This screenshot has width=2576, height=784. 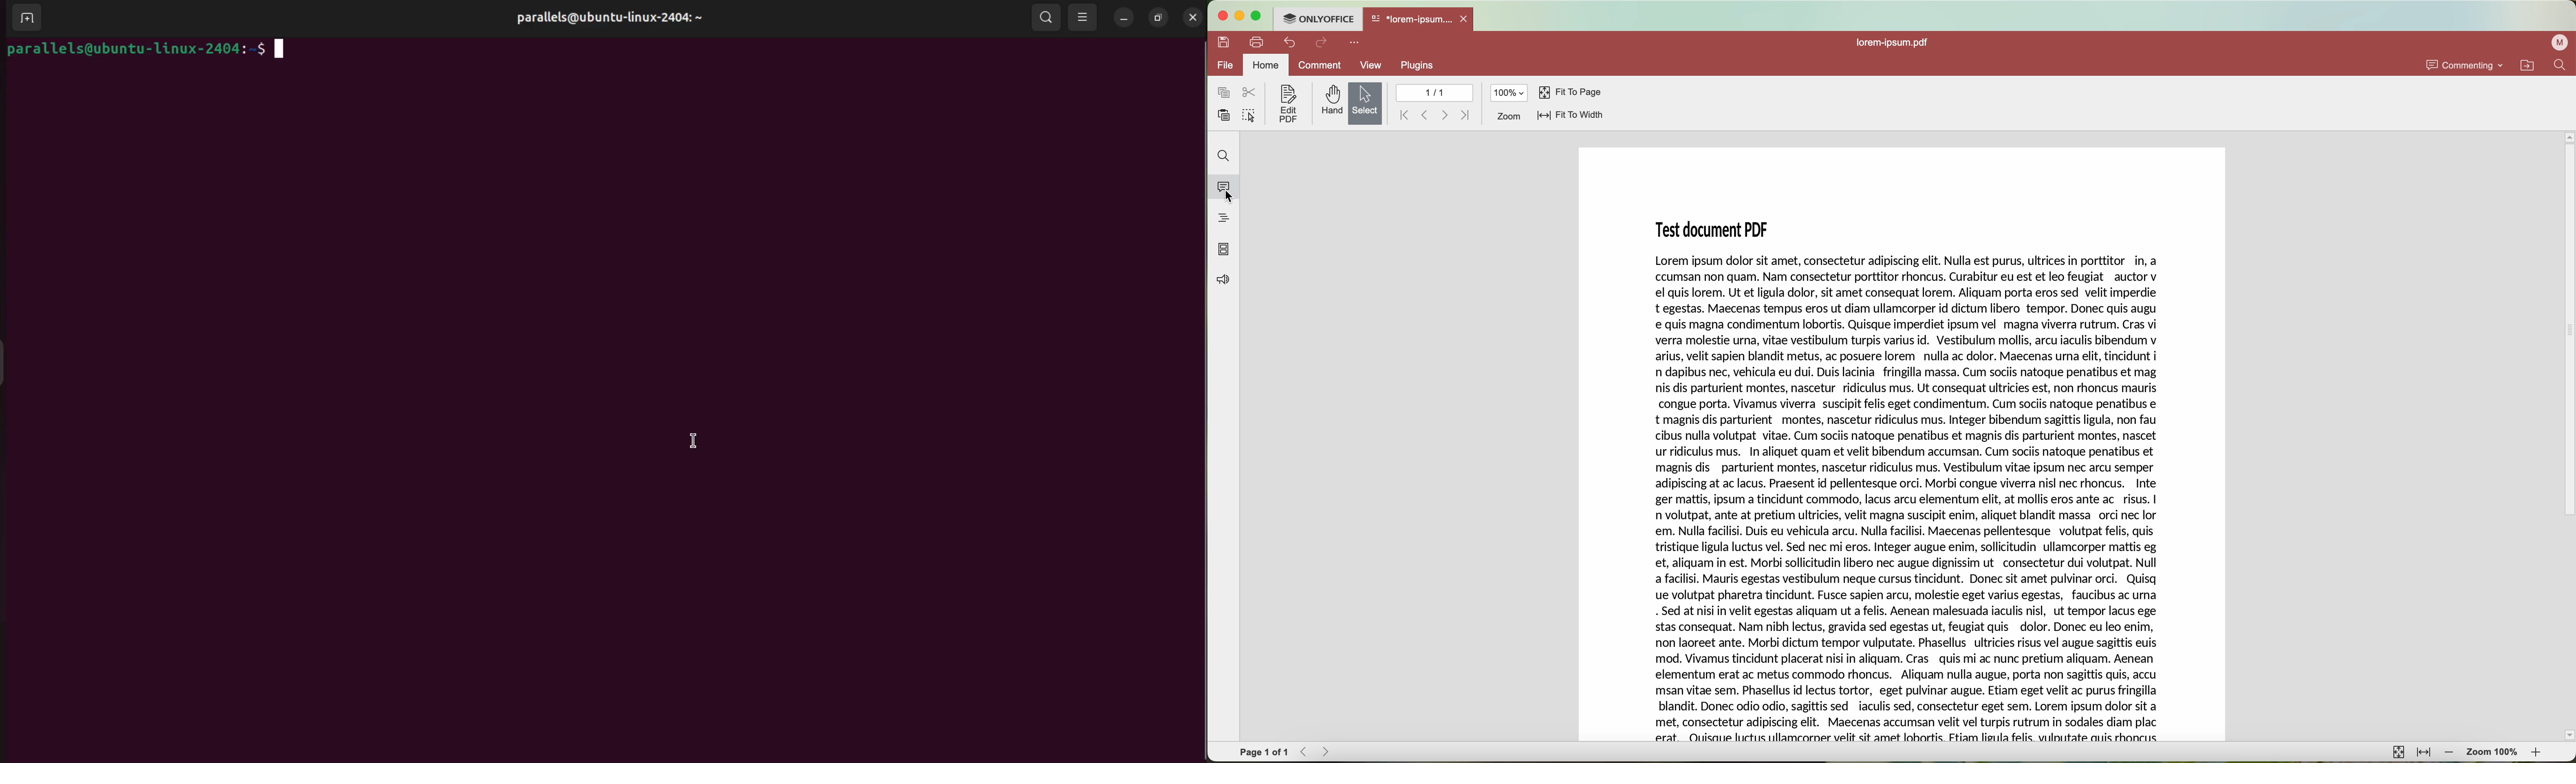 What do you see at coordinates (1256, 43) in the screenshot?
I see `print` at bounding box center [1256, 43].